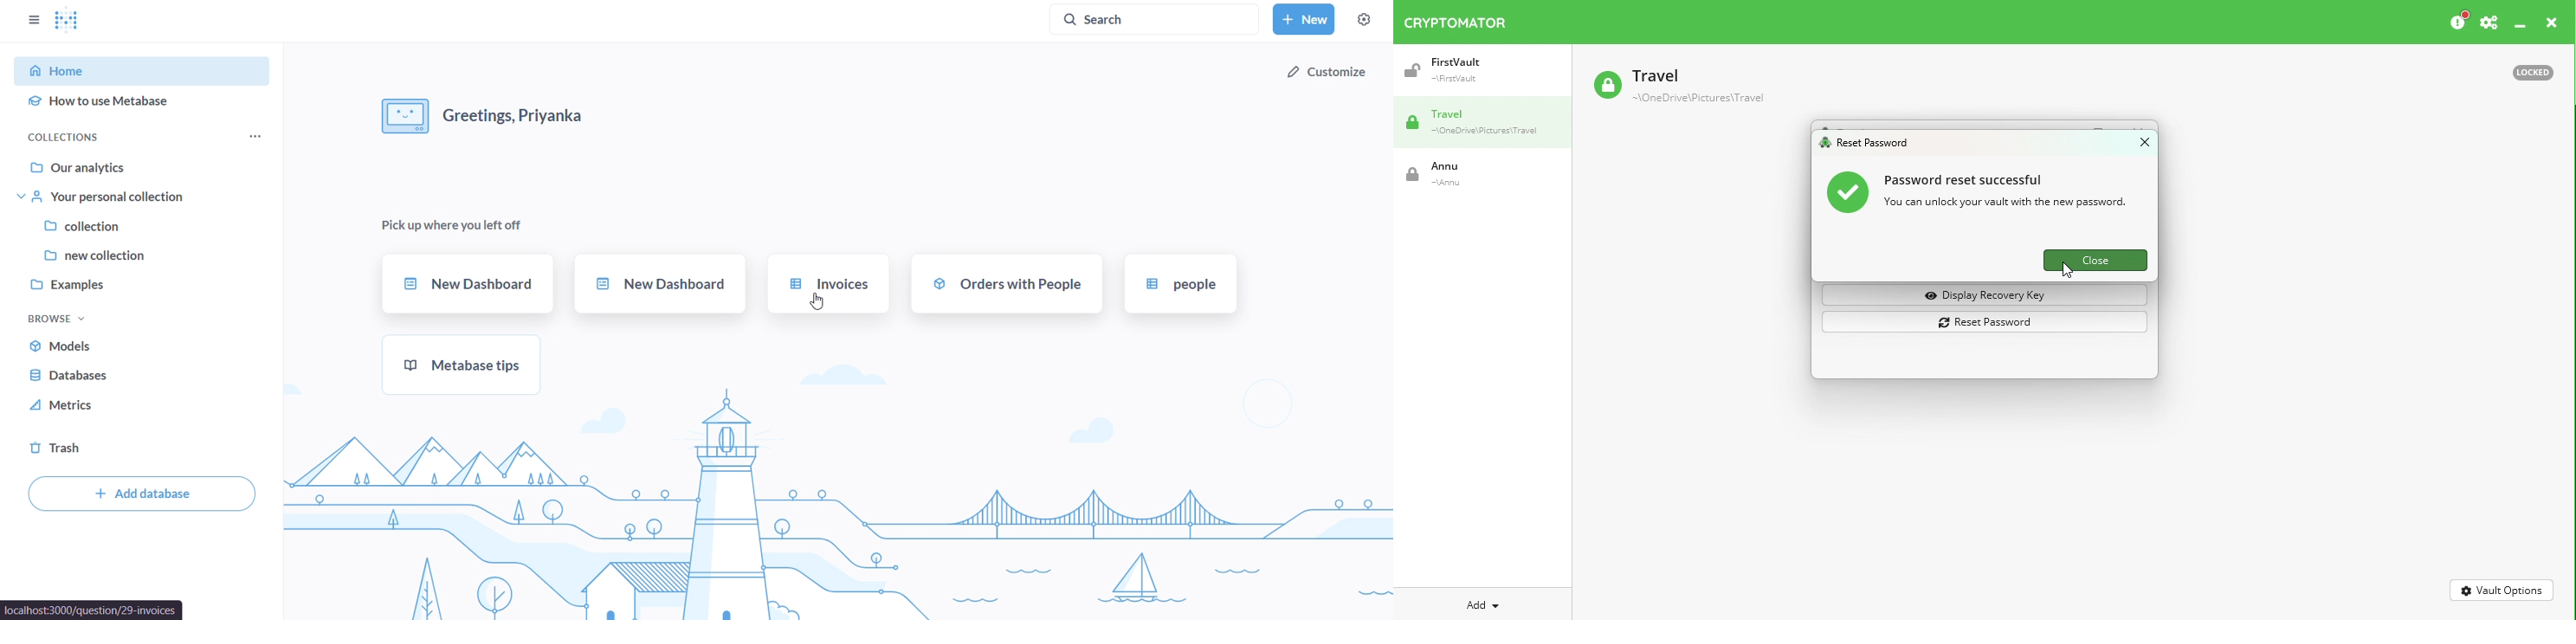 This screenshot has width=2576, height=644. Describe the element at coordinates (1456, 19) in the screenshot. I see `Cryptomator` at that location.